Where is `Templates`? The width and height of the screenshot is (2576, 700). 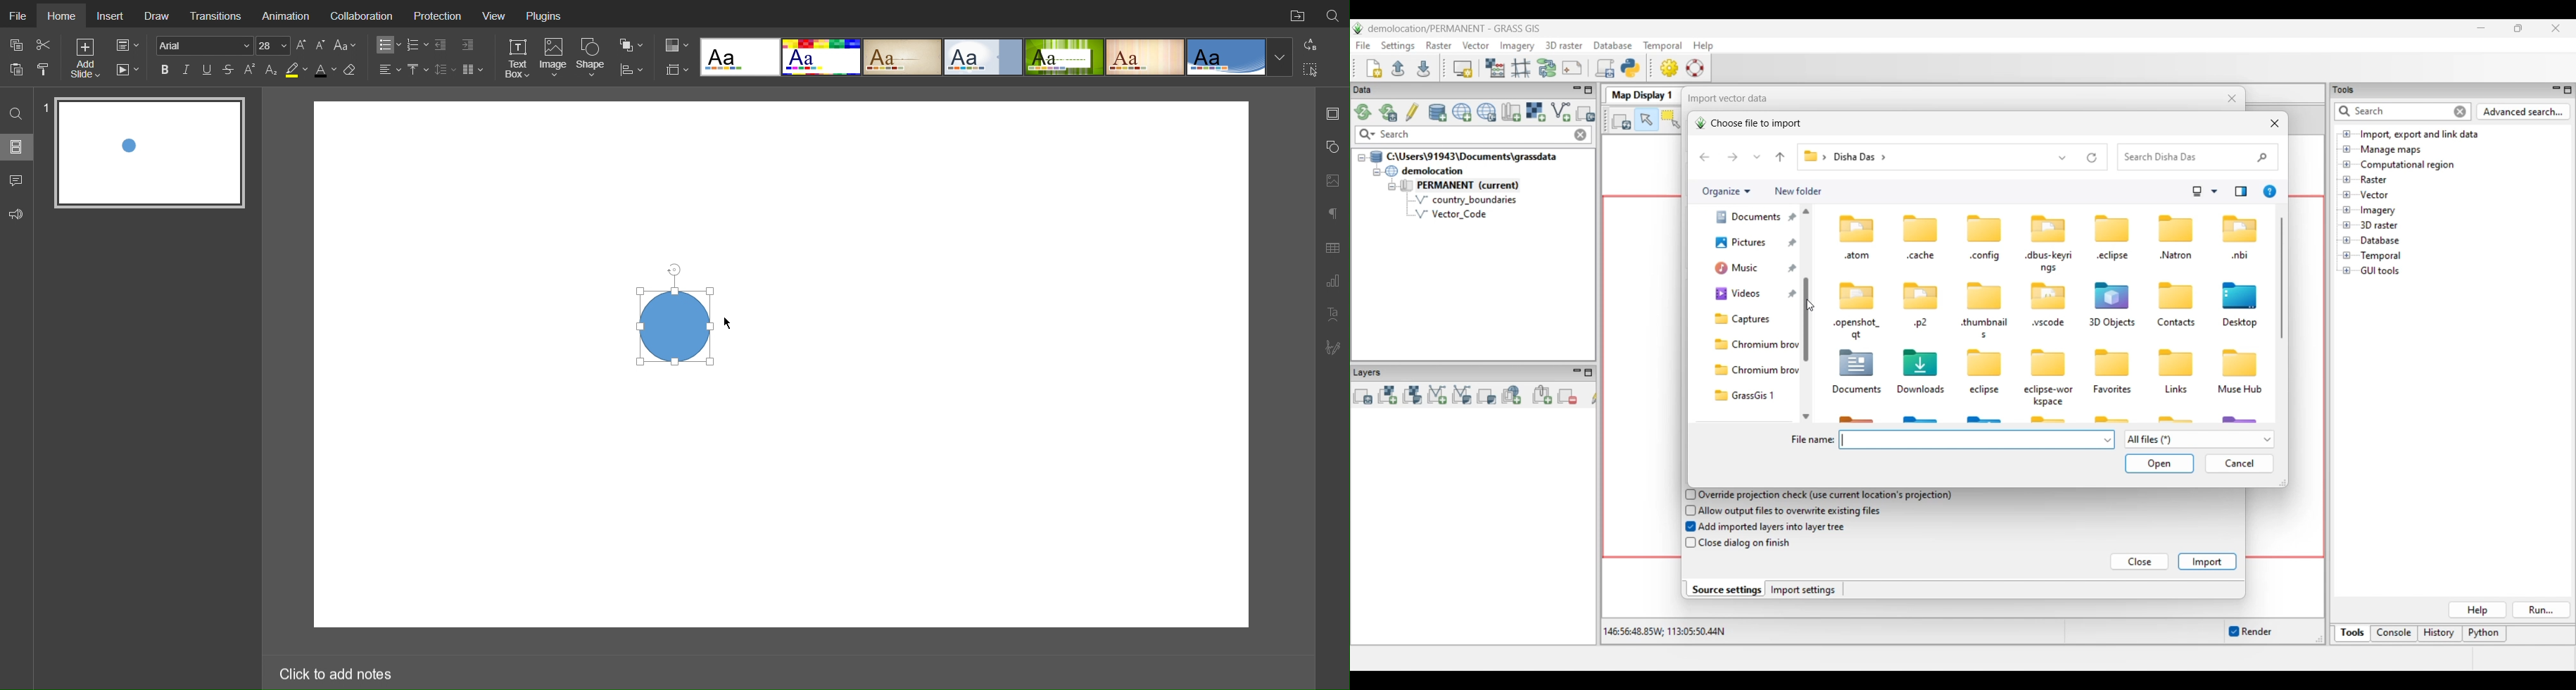 Templates is located at coordinates (997, 56).